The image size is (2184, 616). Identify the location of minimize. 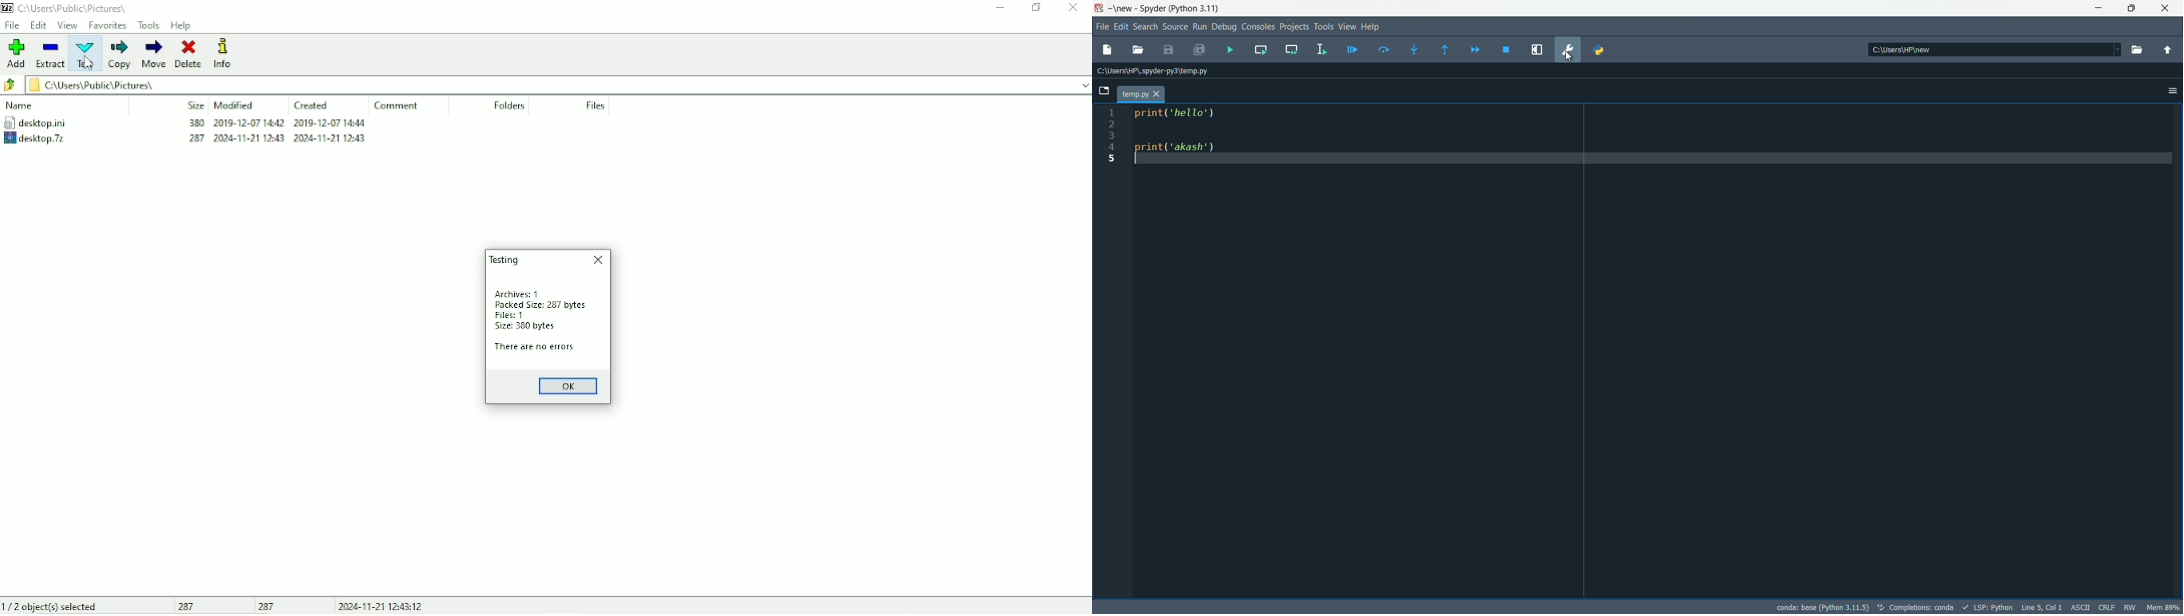
(2098, 9).